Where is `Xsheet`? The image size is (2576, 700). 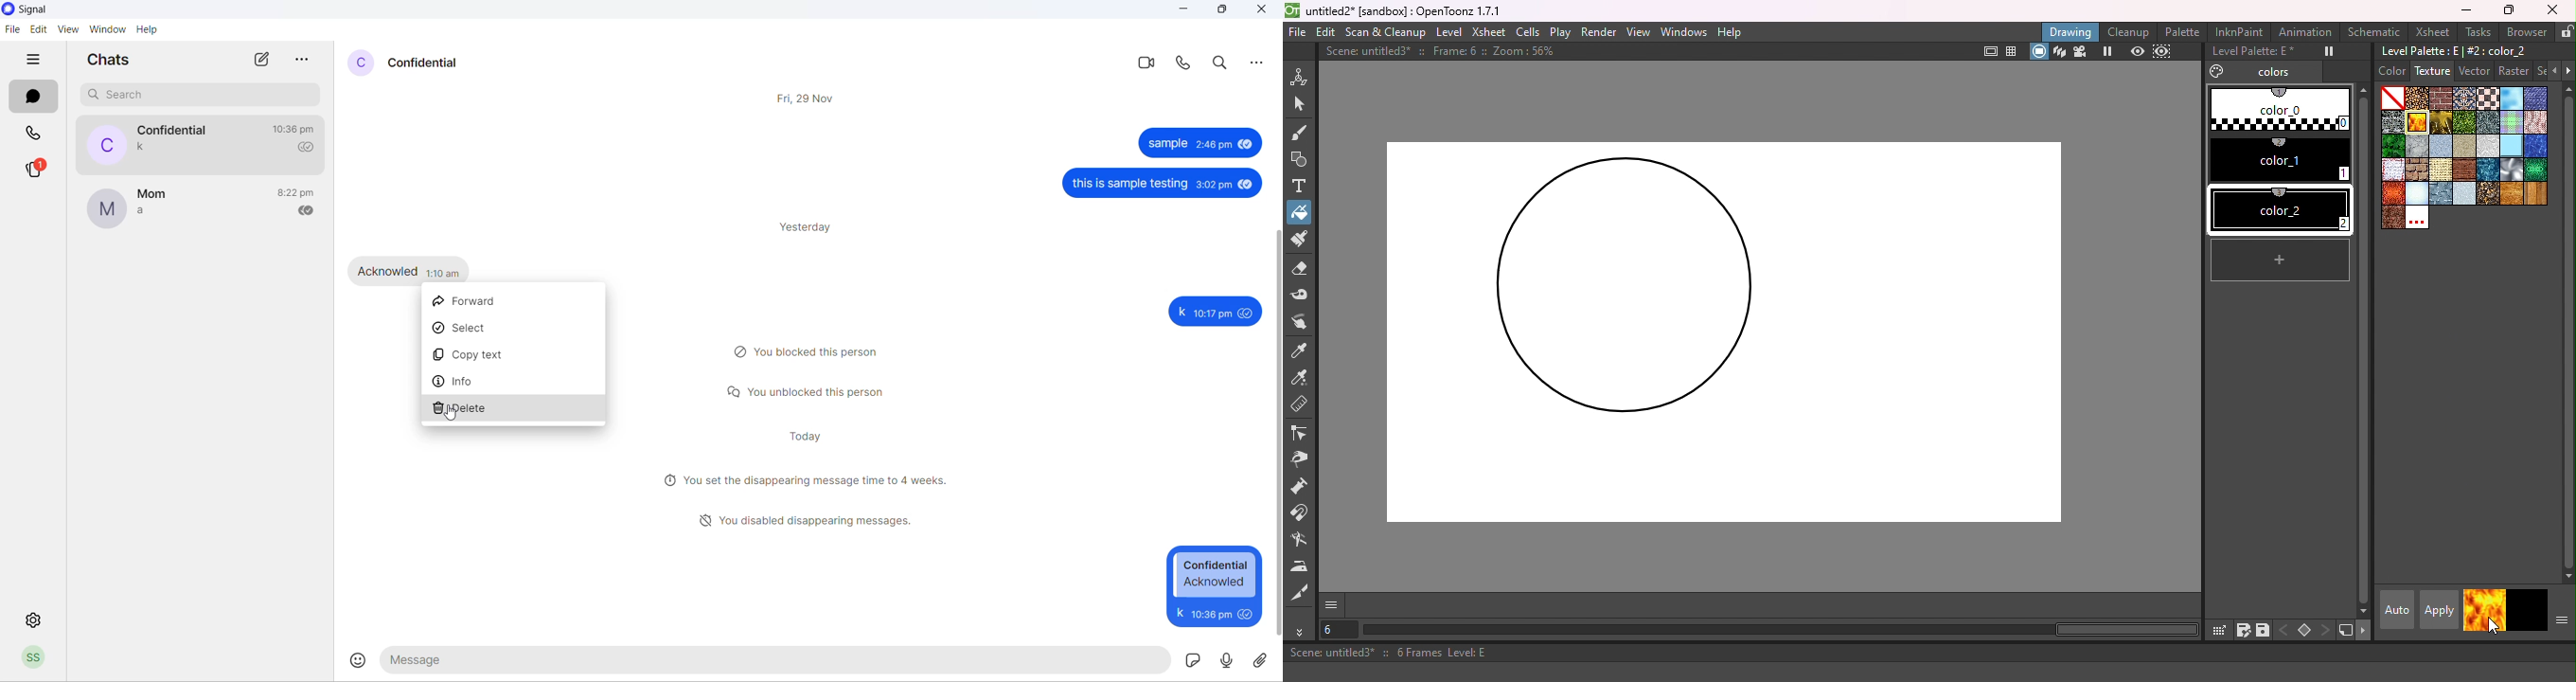
Xsheet is located at coordinates (1489, 32).